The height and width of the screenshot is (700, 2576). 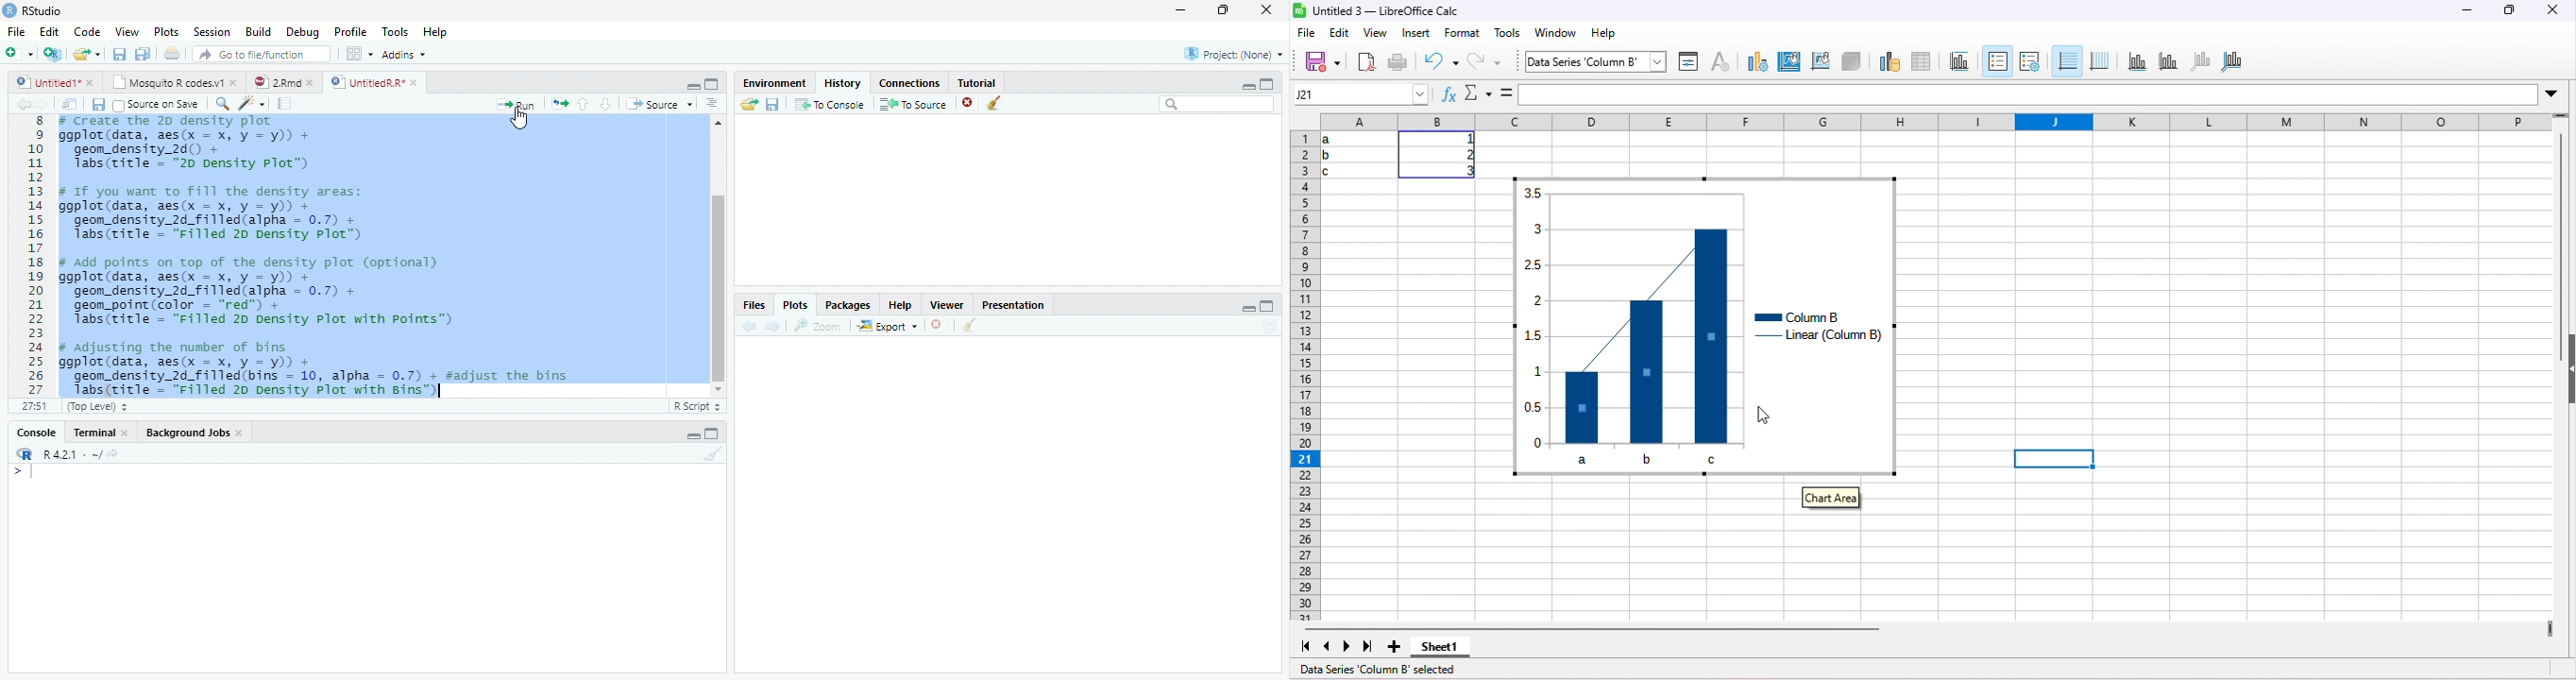 What do you see at coordinates (19, 54) in the screenshot?
I see `New file` at bounding box center [19, 54].